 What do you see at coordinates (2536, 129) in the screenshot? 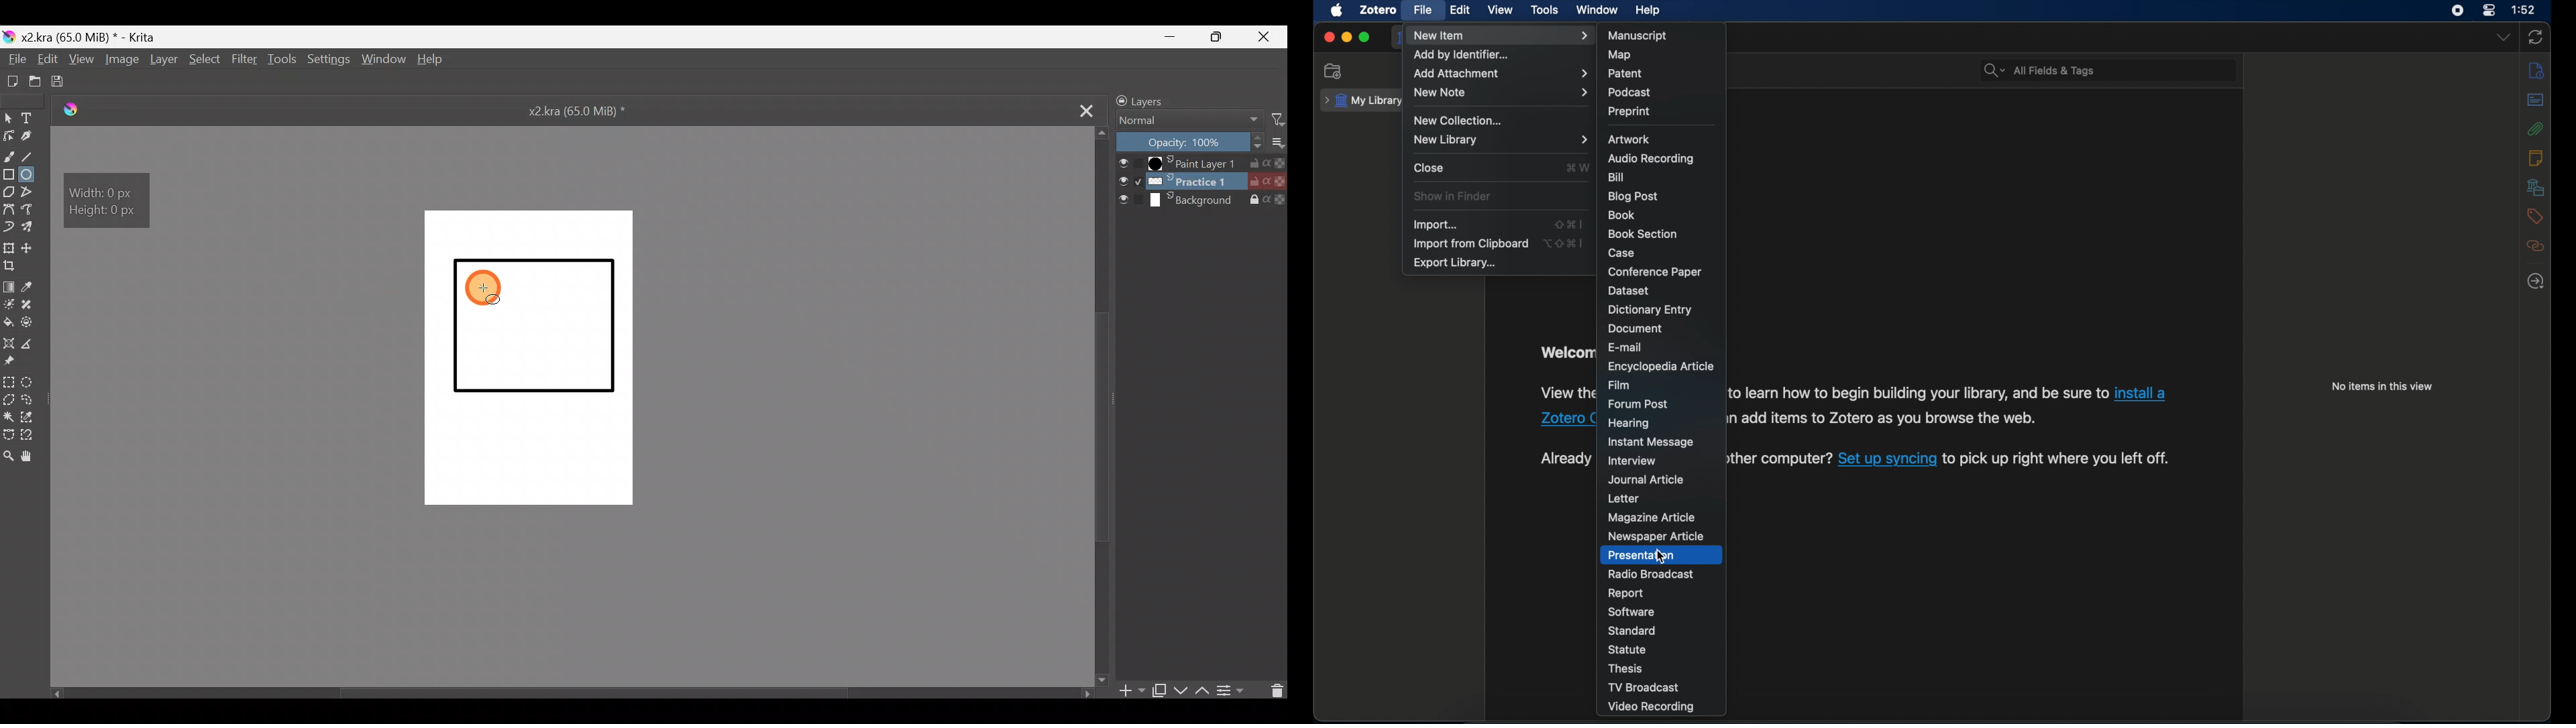
I see `attachments` at bounding box center [2536, 129].